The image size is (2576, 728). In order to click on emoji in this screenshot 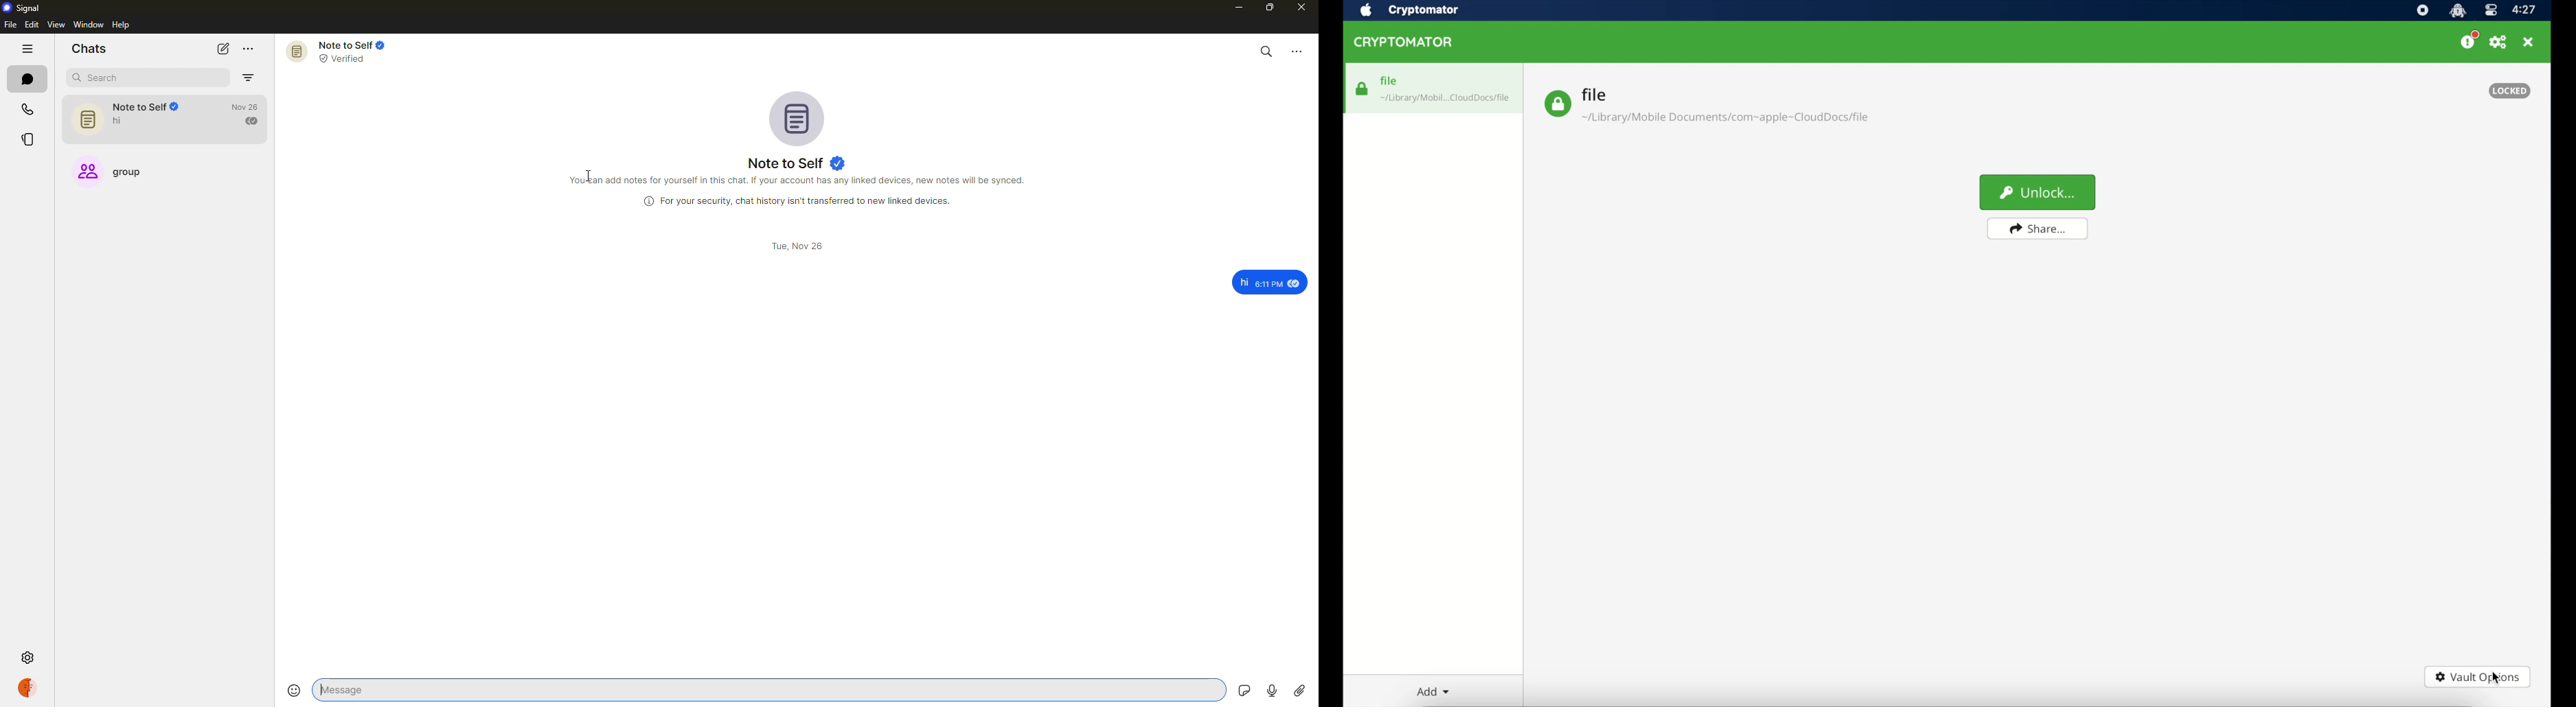, I will do `click(293, 690)`.